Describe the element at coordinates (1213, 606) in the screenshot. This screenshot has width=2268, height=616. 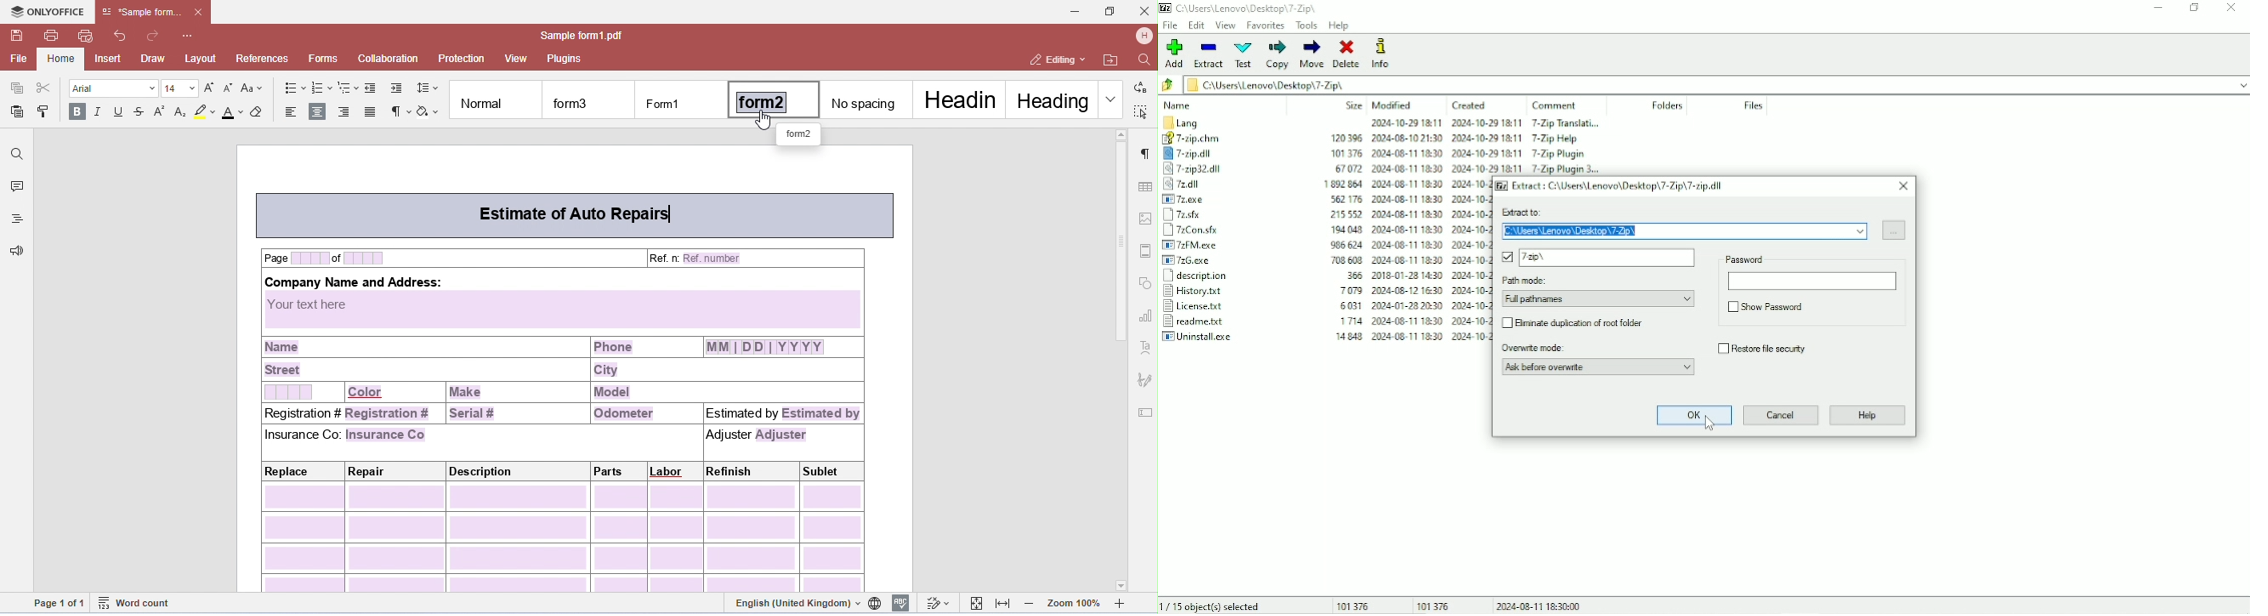
I see `1/15 object(s) selected` at that location.